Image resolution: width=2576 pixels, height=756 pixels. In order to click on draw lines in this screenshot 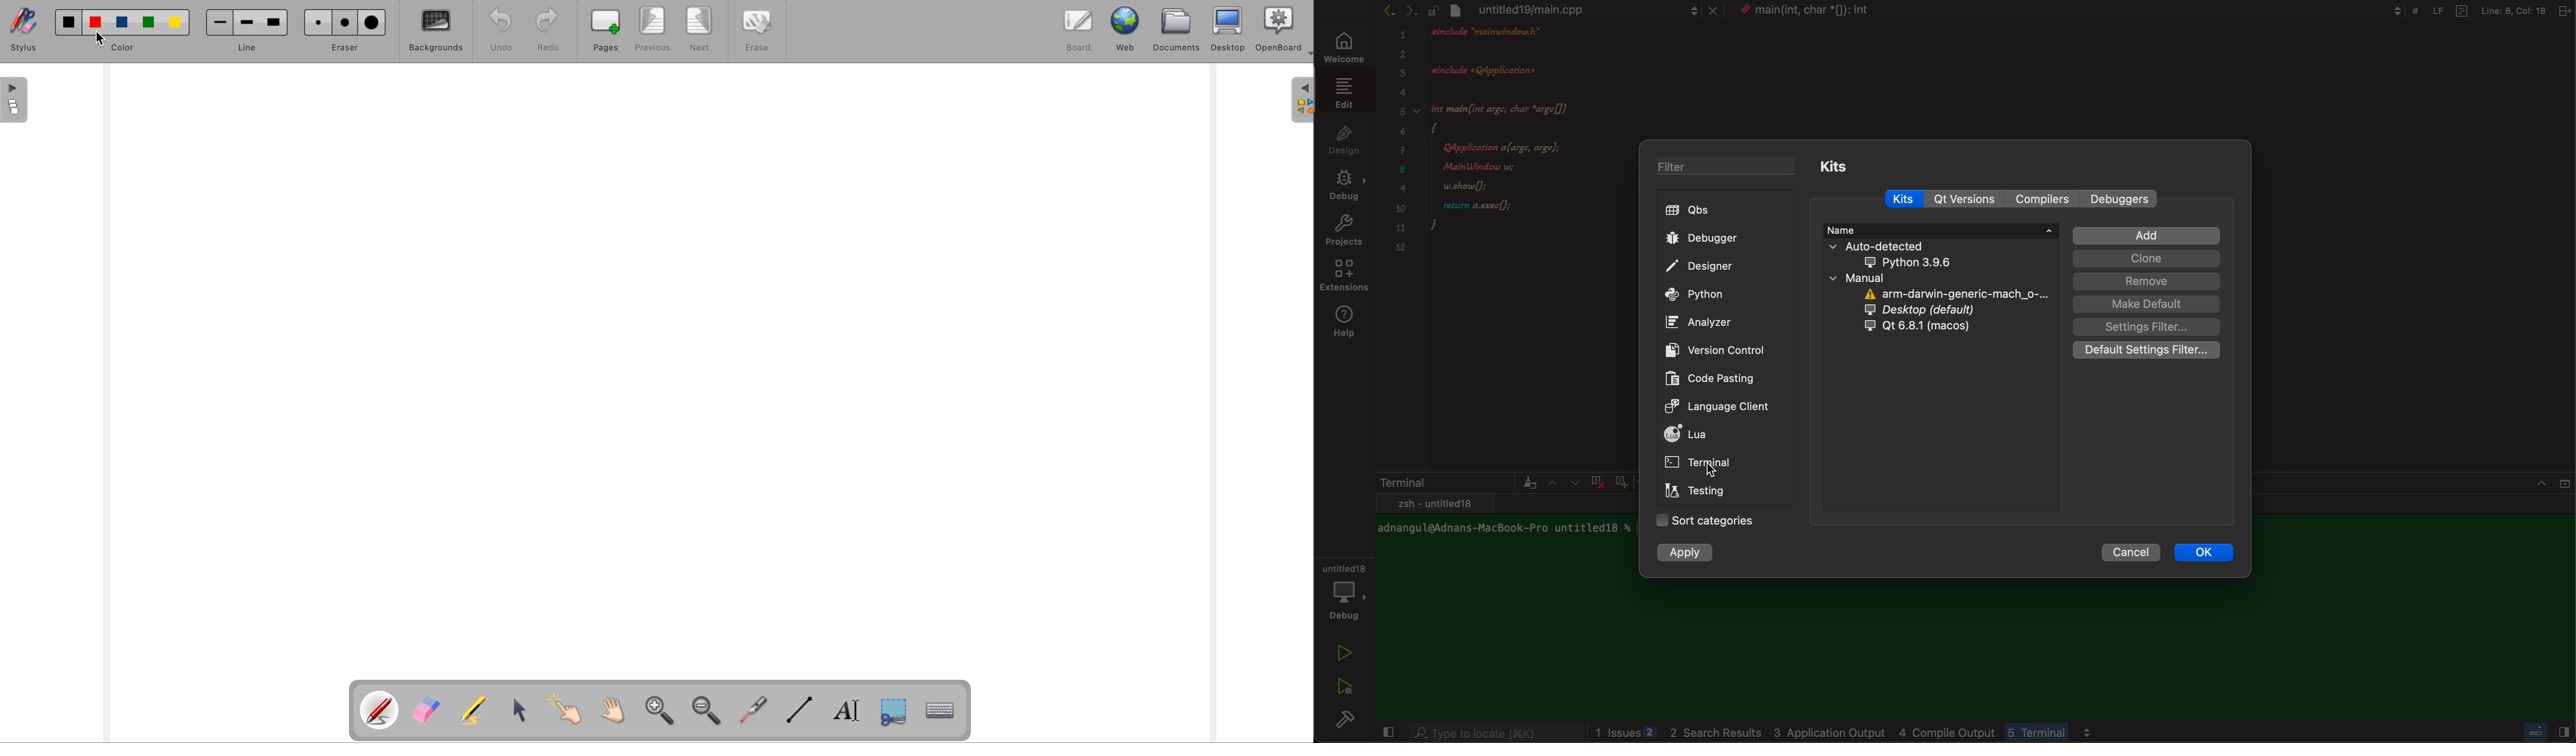, I will do `click(802, 714)`.